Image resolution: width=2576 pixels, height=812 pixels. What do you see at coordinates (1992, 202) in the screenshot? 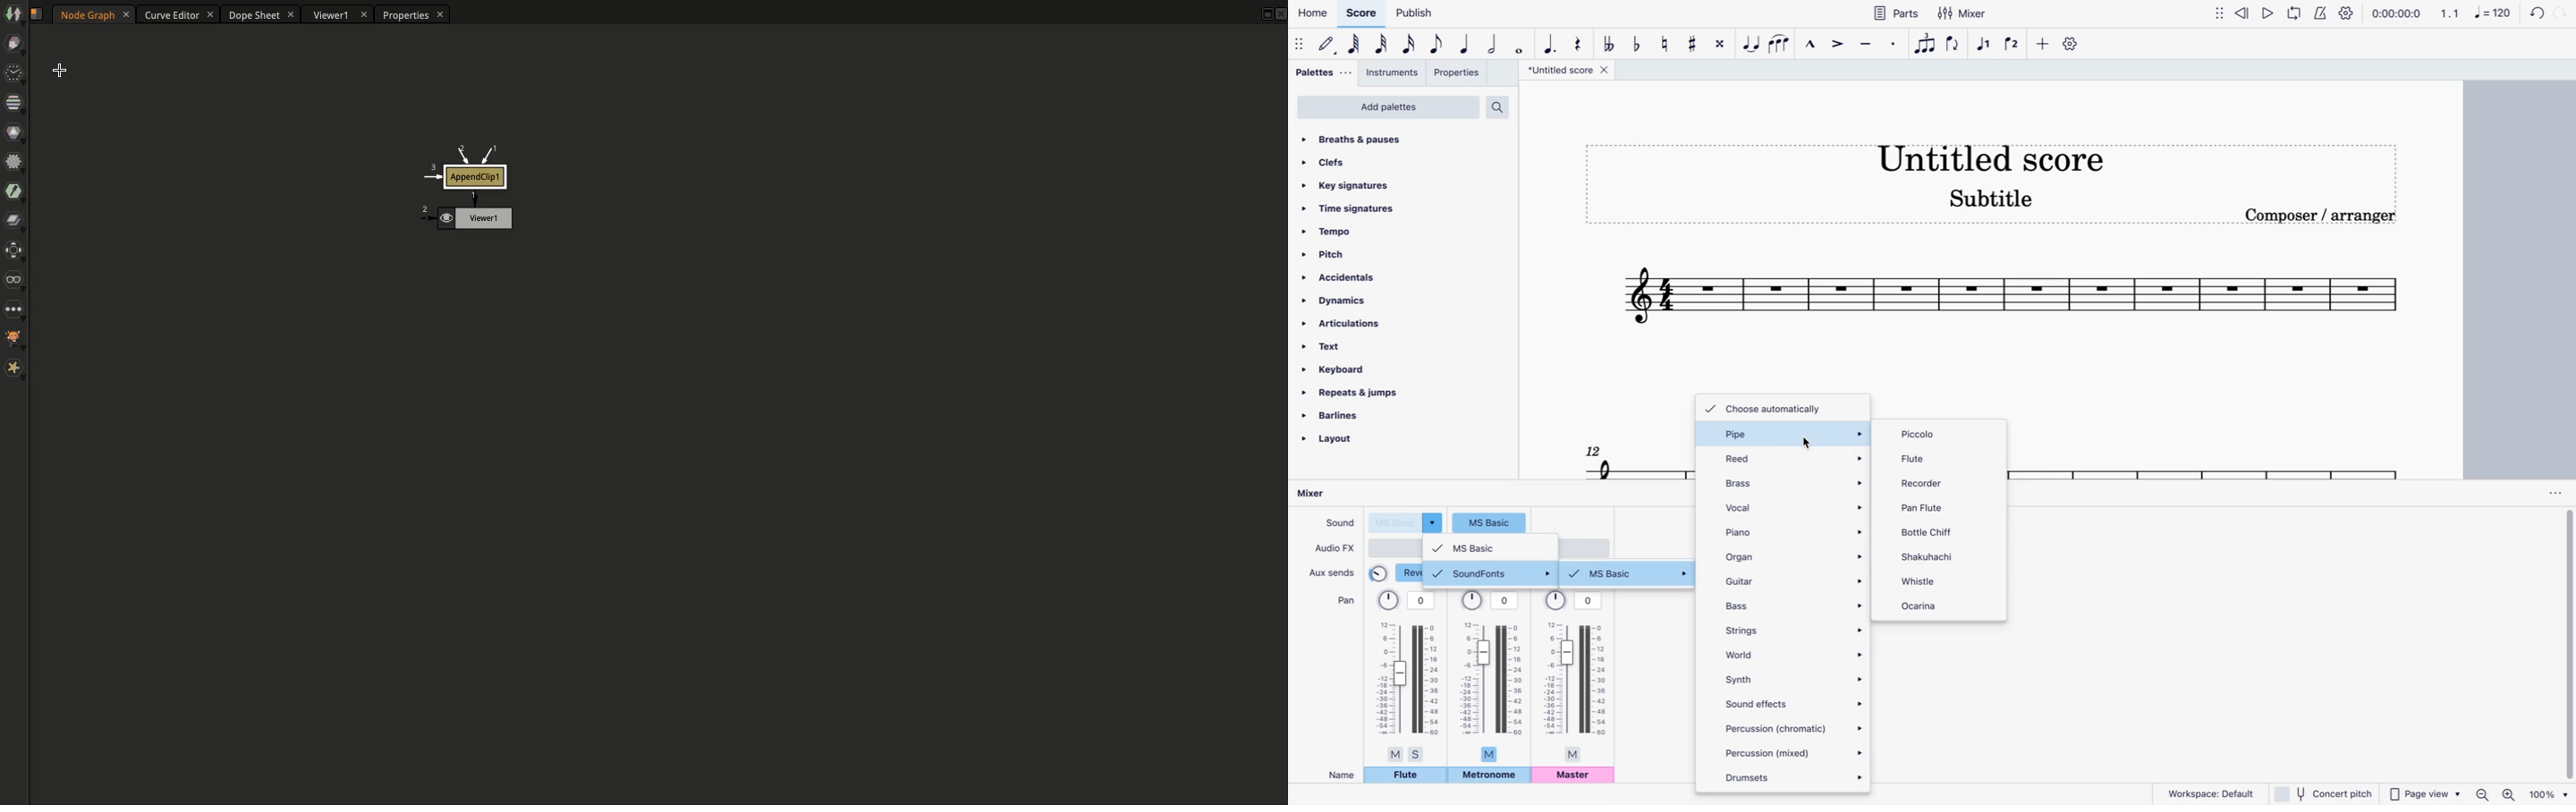
I see `score subtitle` at bounding box center [1992, 202].